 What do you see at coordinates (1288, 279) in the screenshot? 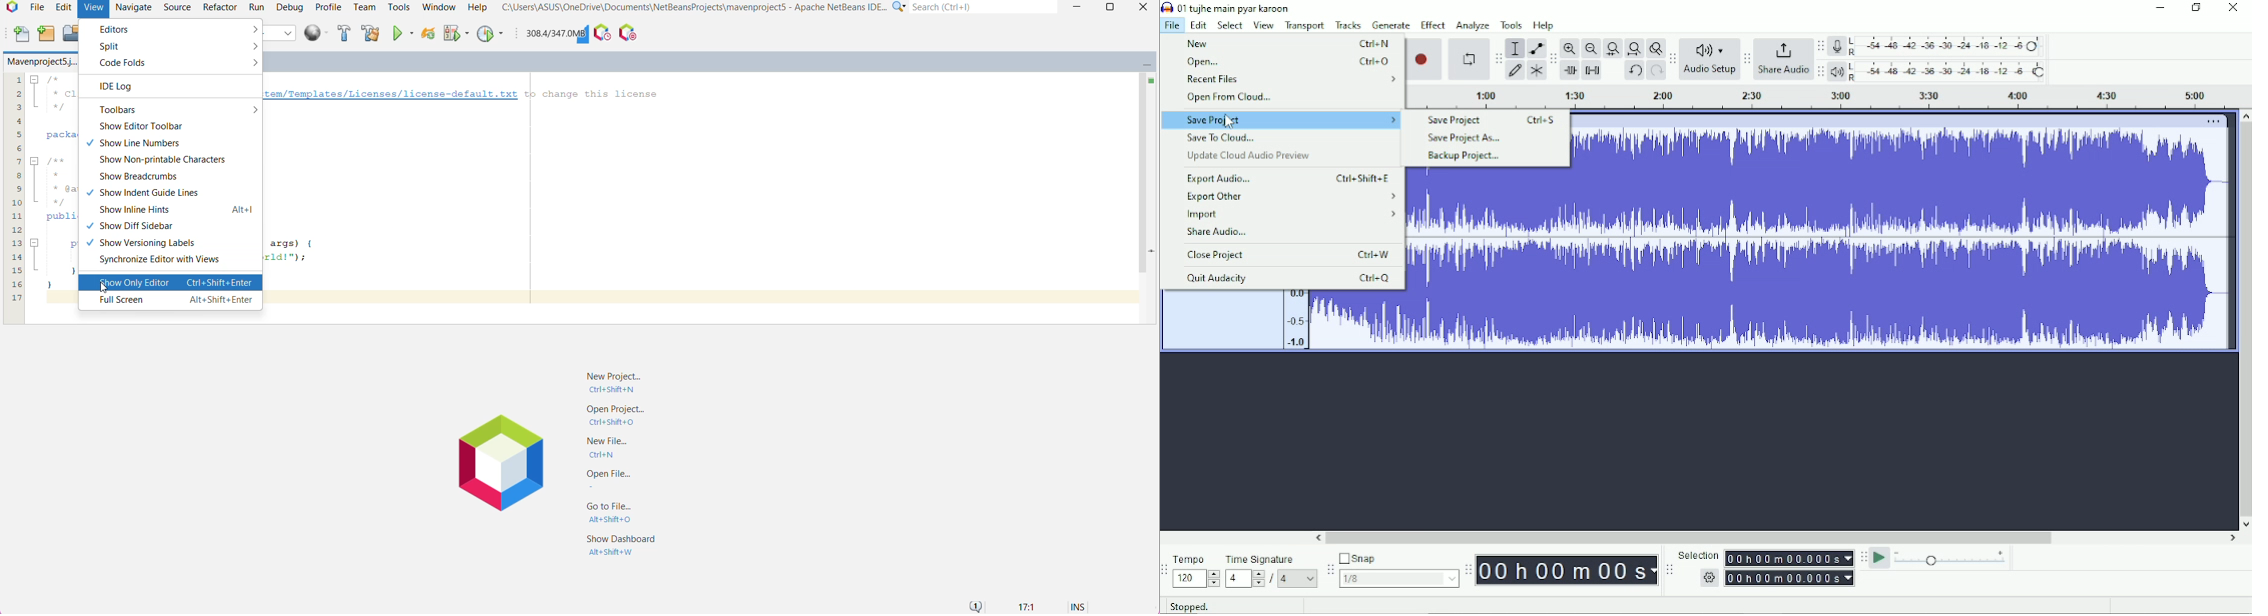
I see `Quit Audacity` at bounding box center [1288, 279].